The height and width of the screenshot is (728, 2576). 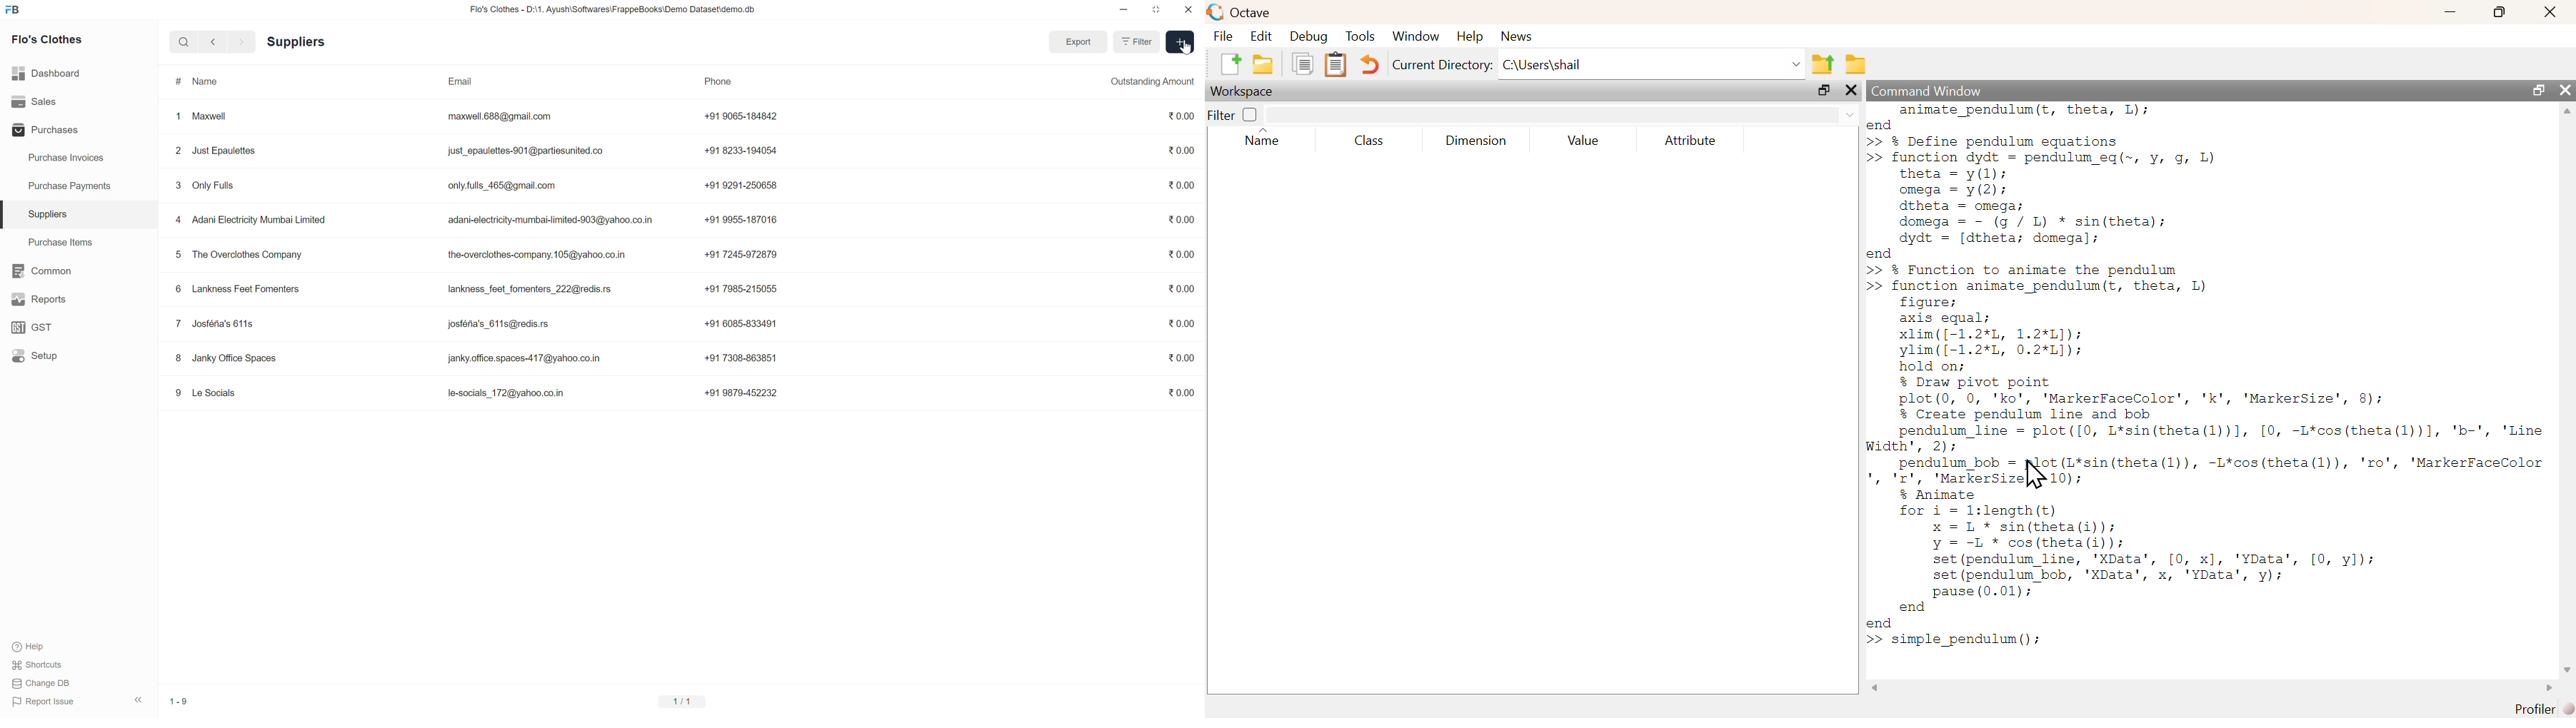 I want to click on Purchase Items, so click(x=79, y=242).